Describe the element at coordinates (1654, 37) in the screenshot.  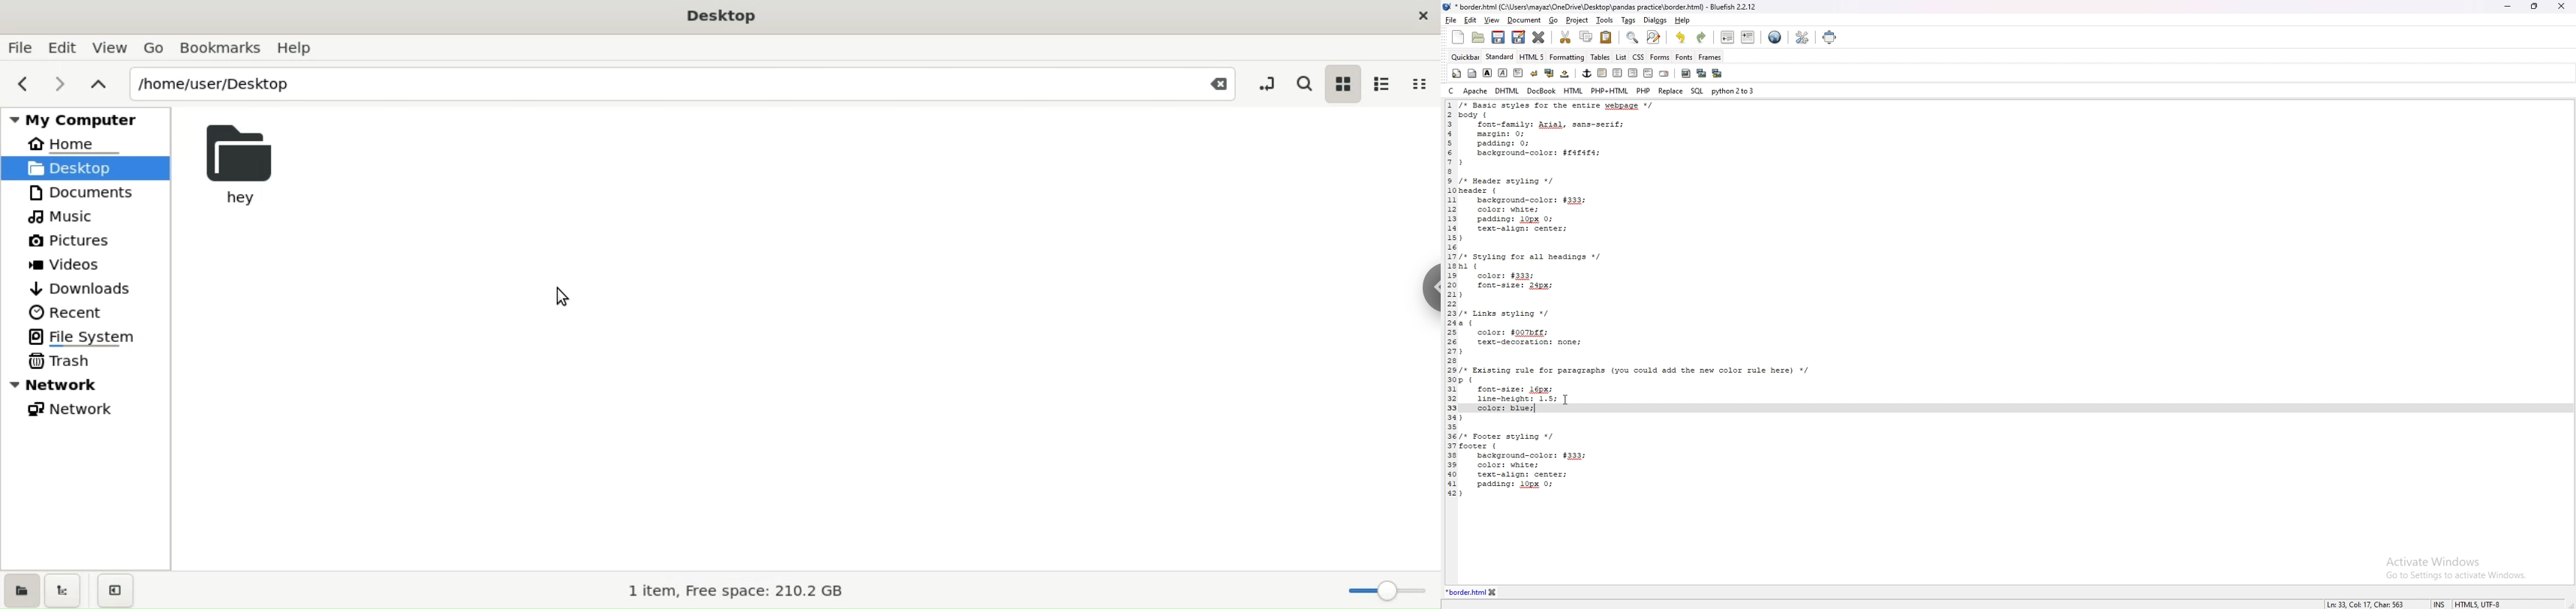
I see `advanced find and replace` at that location.